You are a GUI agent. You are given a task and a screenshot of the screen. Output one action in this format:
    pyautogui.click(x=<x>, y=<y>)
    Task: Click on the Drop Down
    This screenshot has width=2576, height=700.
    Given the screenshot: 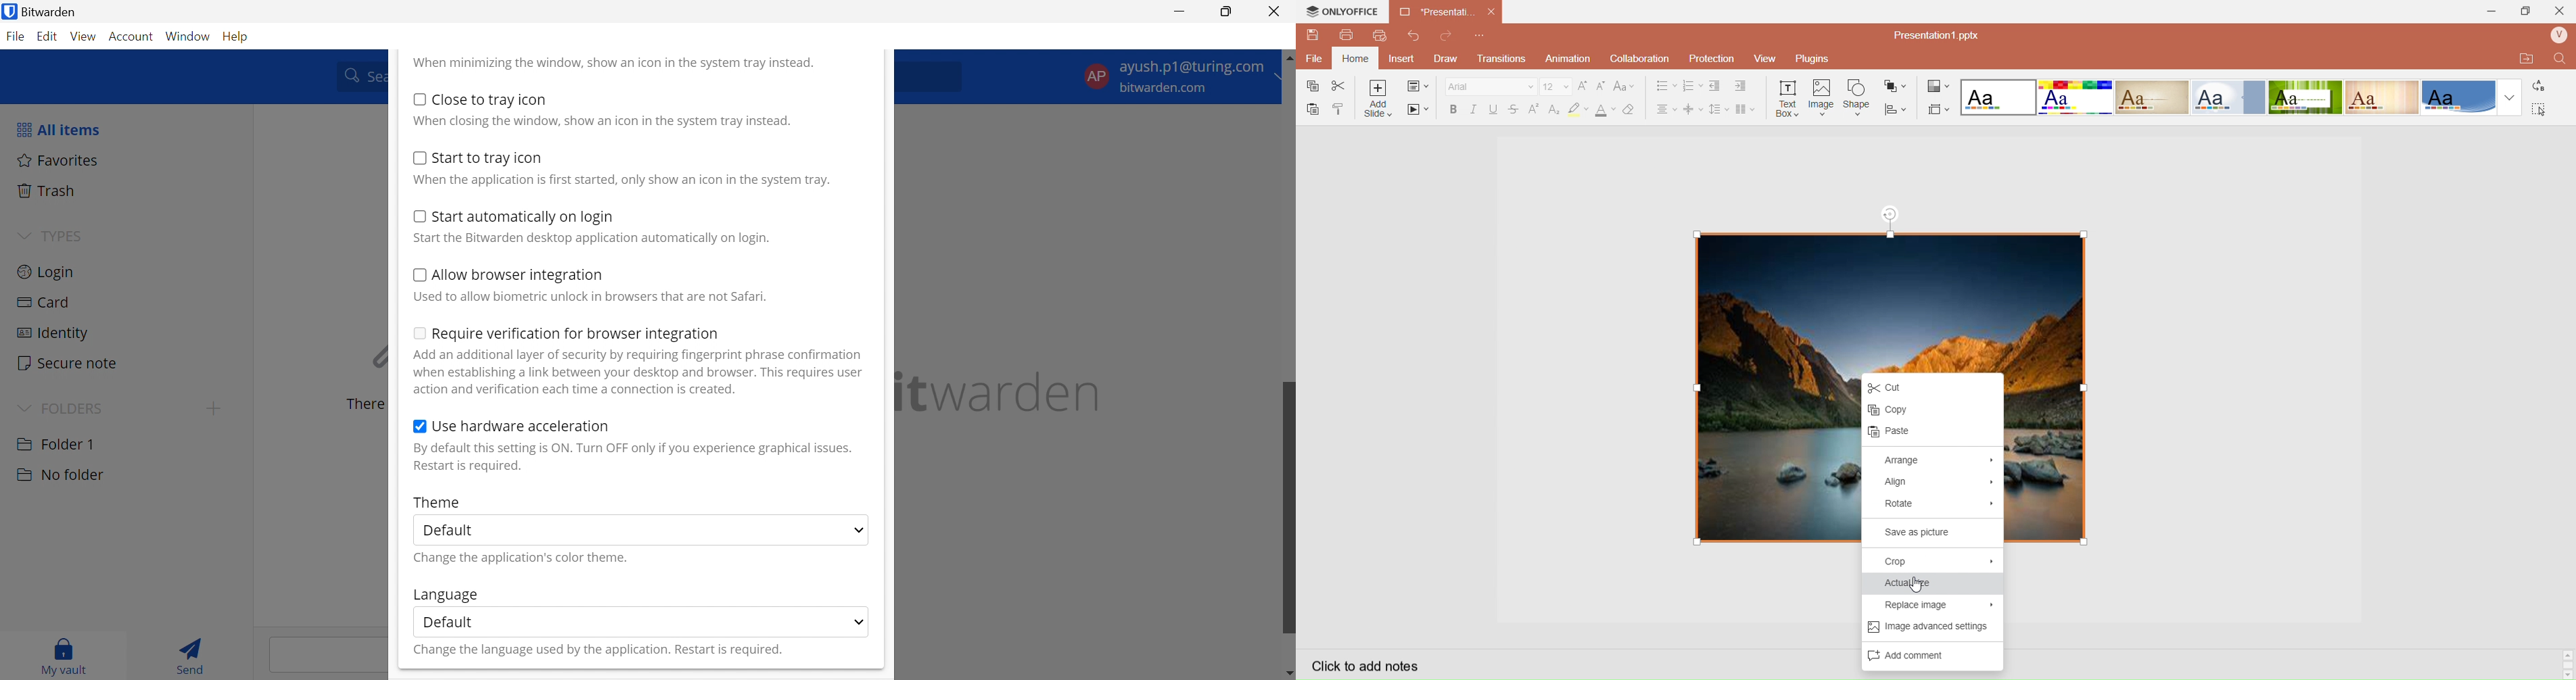 What is the action you would take?
    pyautogui.click(x=1285, y=66)
    